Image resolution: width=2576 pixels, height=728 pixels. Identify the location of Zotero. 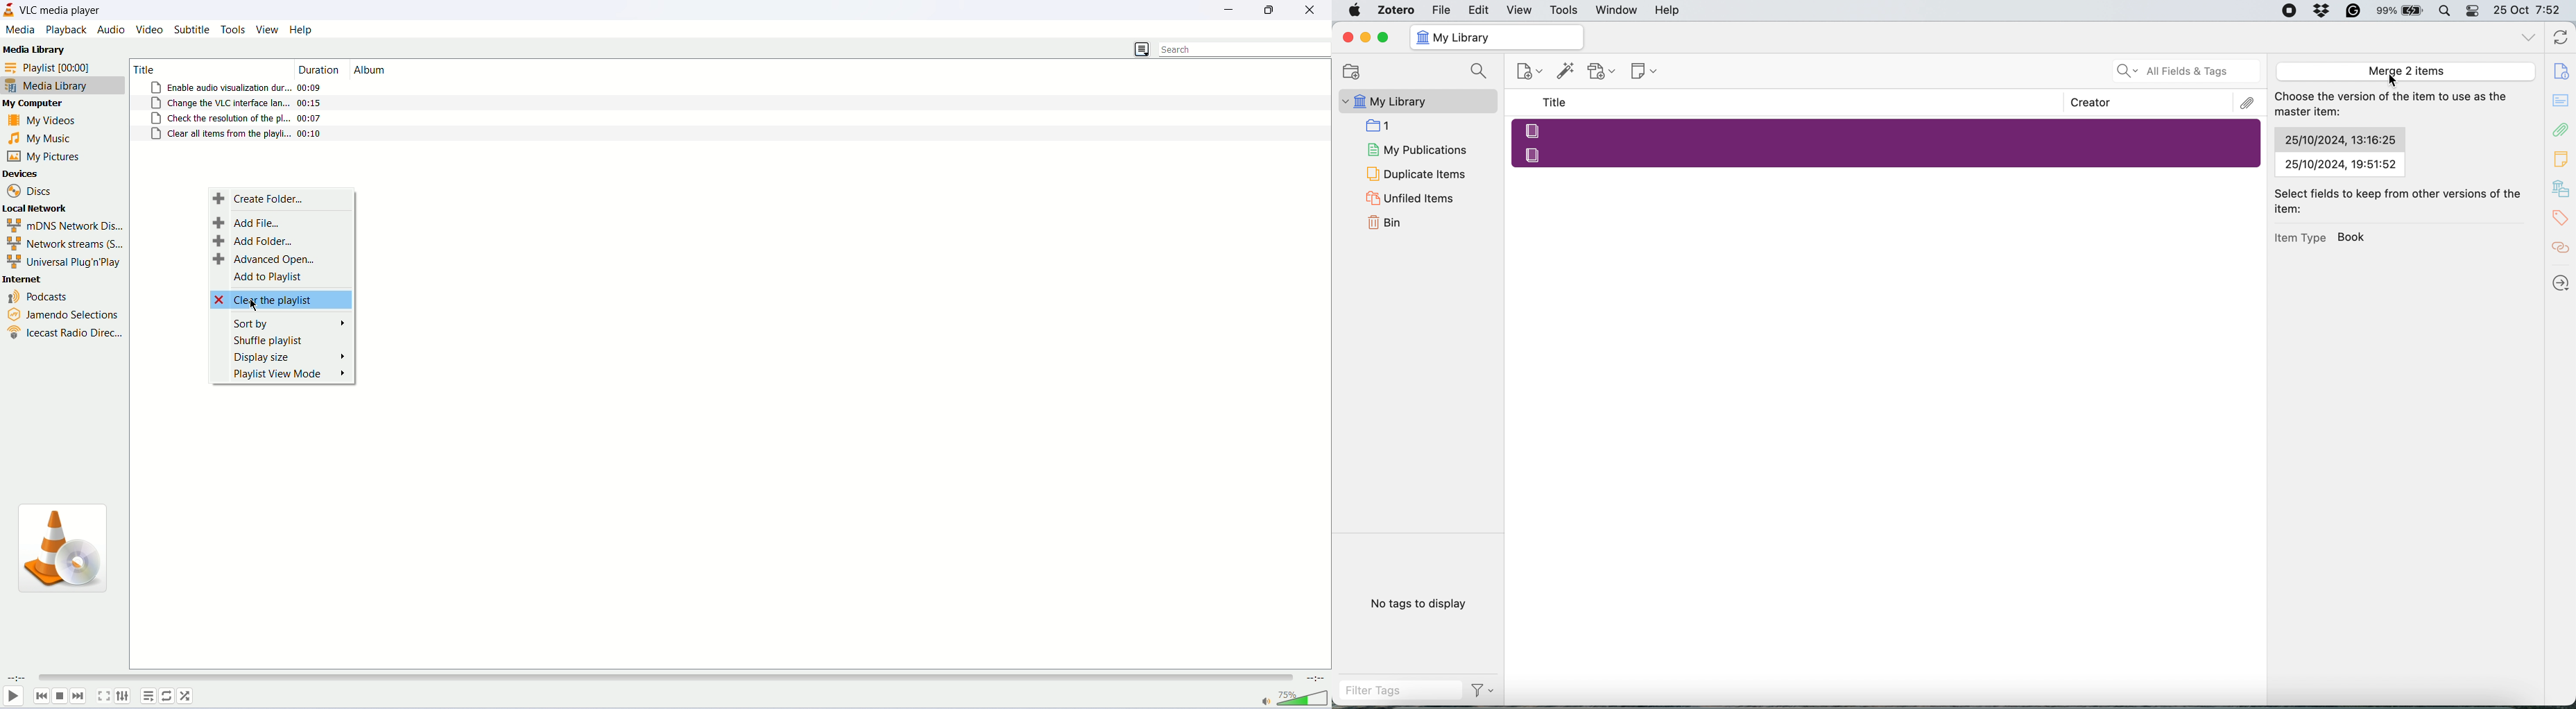
(1397, 10).